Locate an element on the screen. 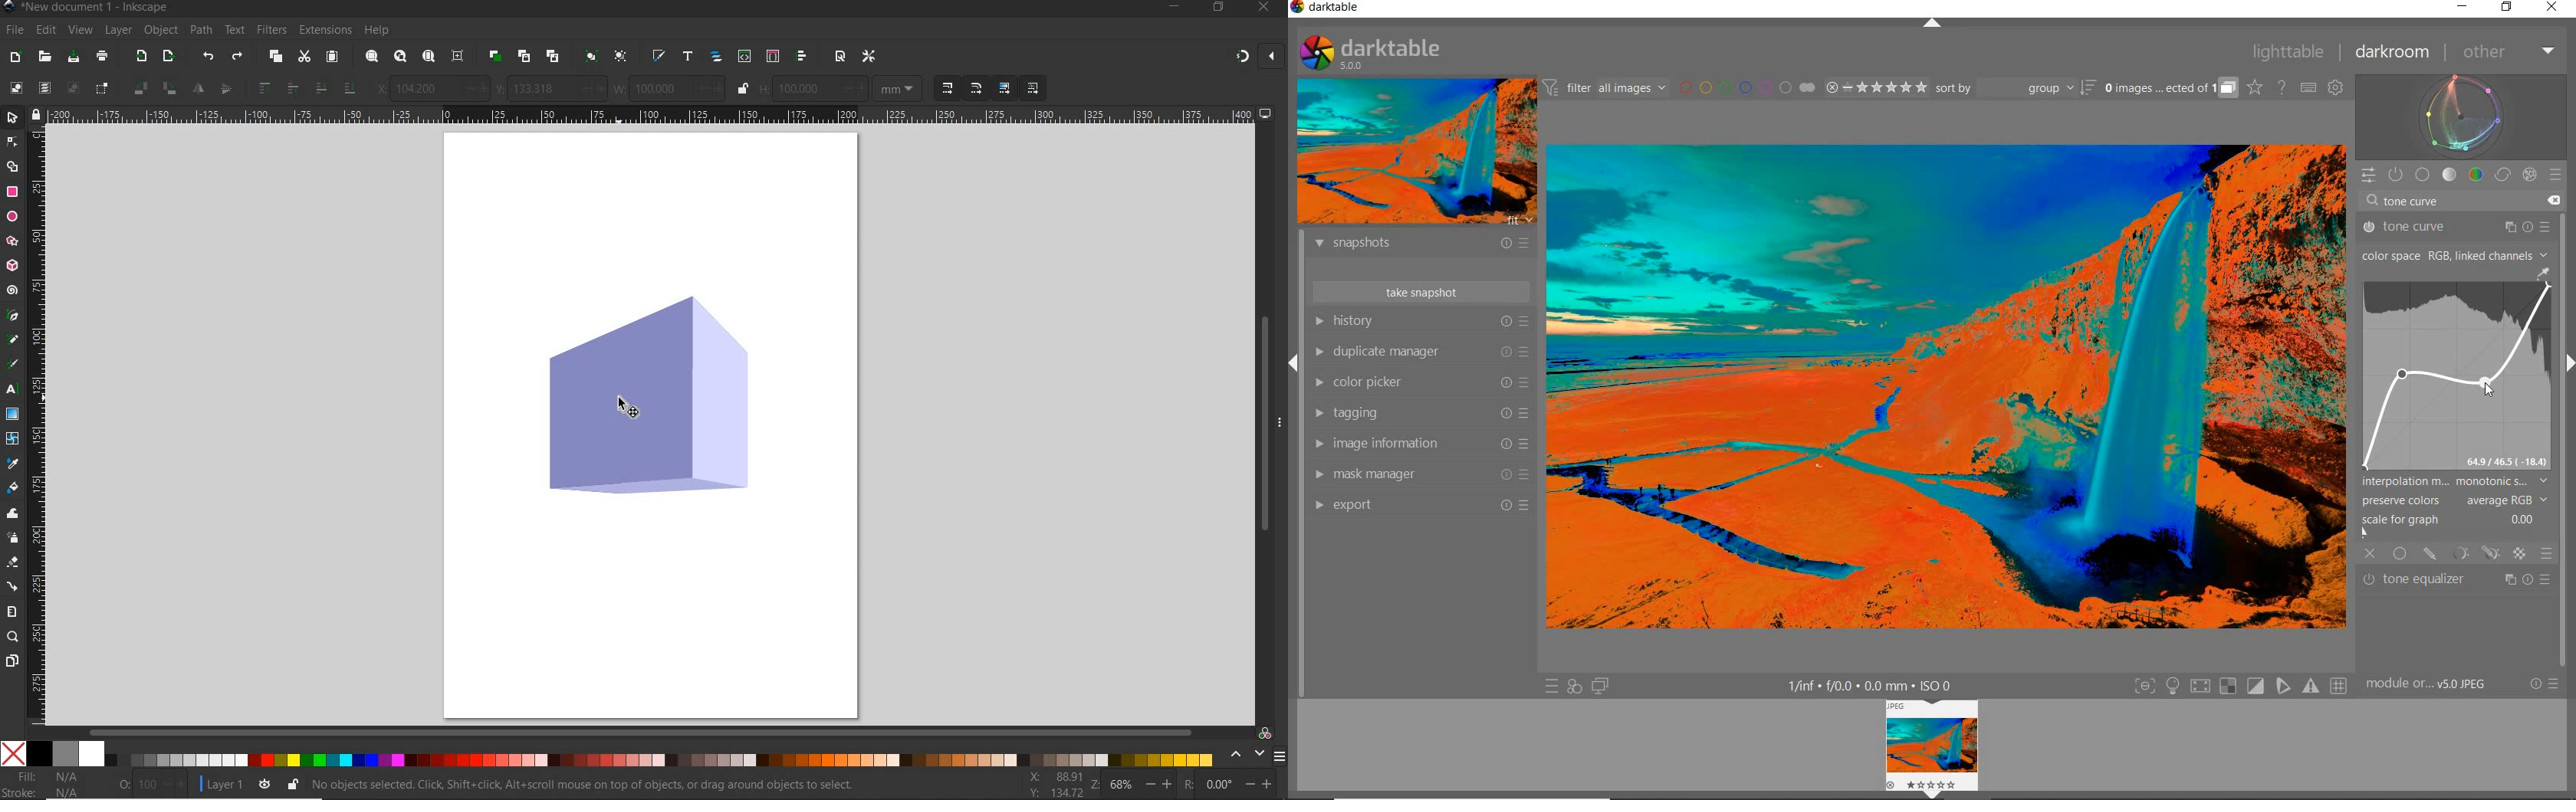 The width and height of the screenshot is (2576, 812). PEN TOOL is located at coordinates (11, 317).